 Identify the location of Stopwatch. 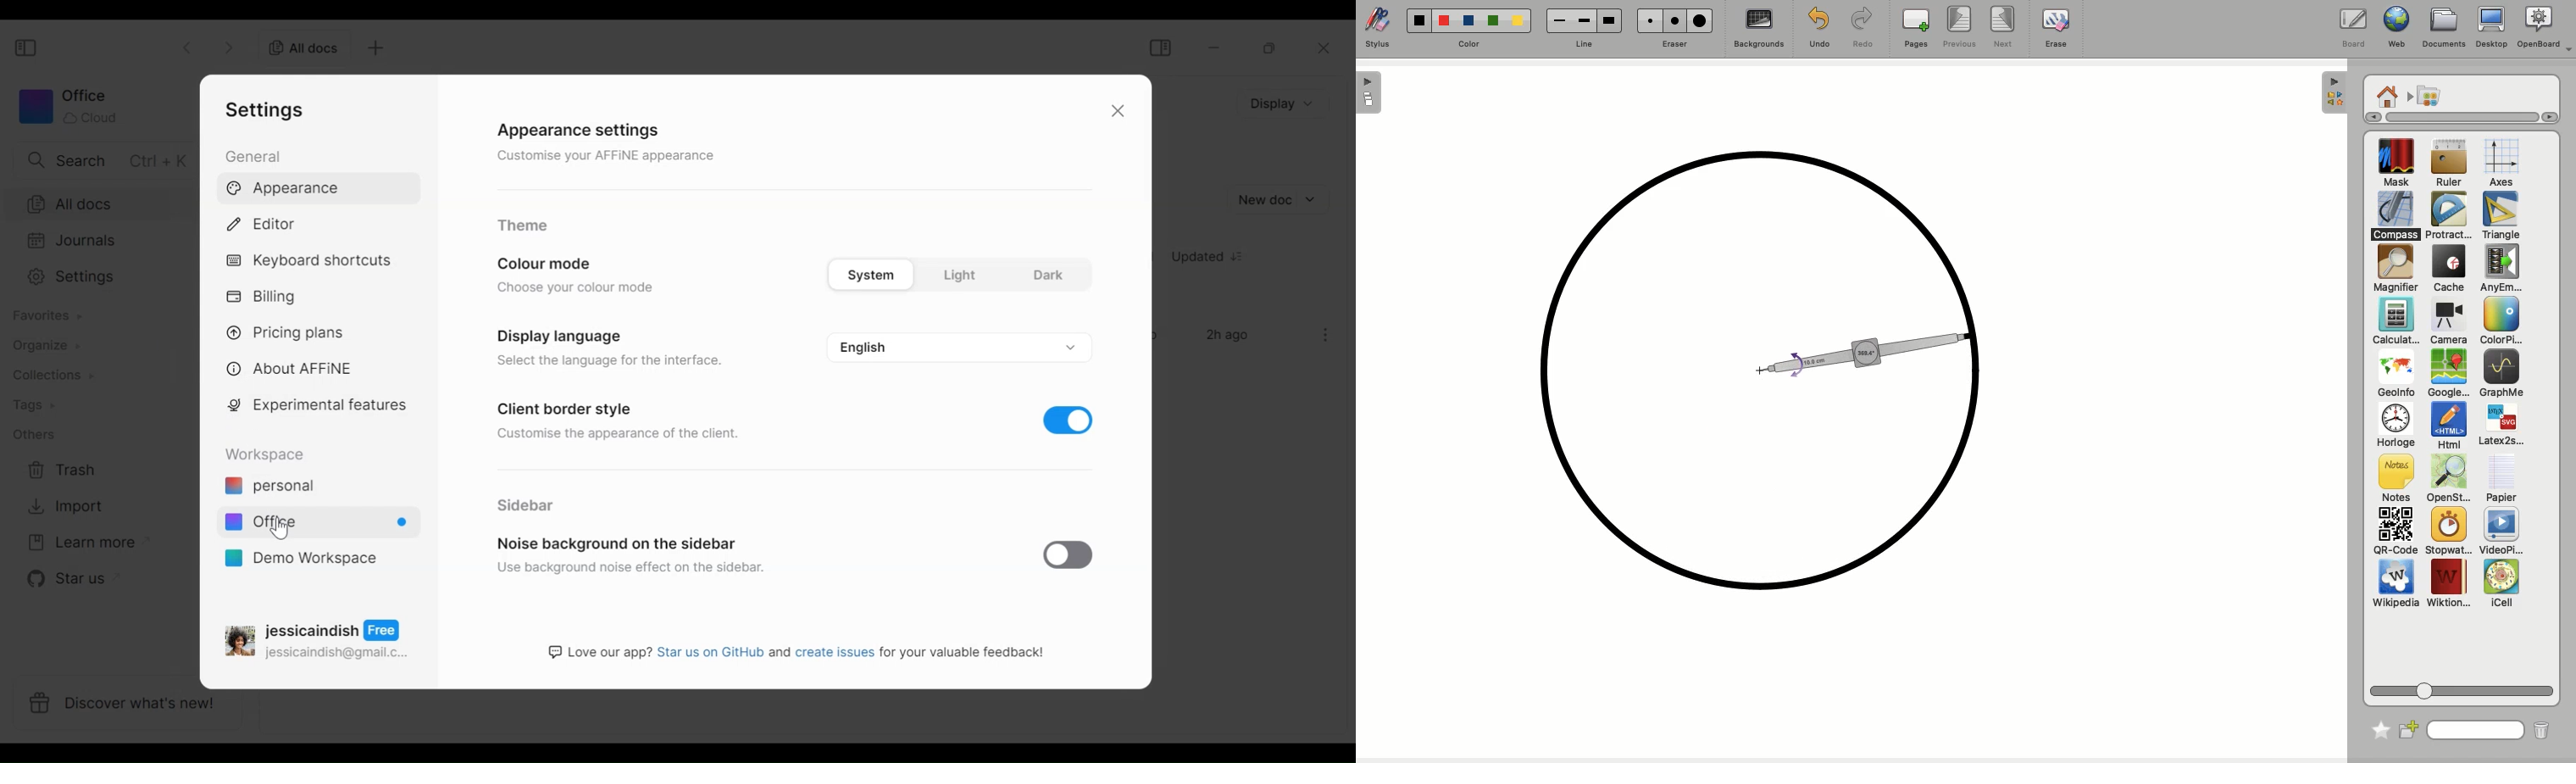
(2447, 532).